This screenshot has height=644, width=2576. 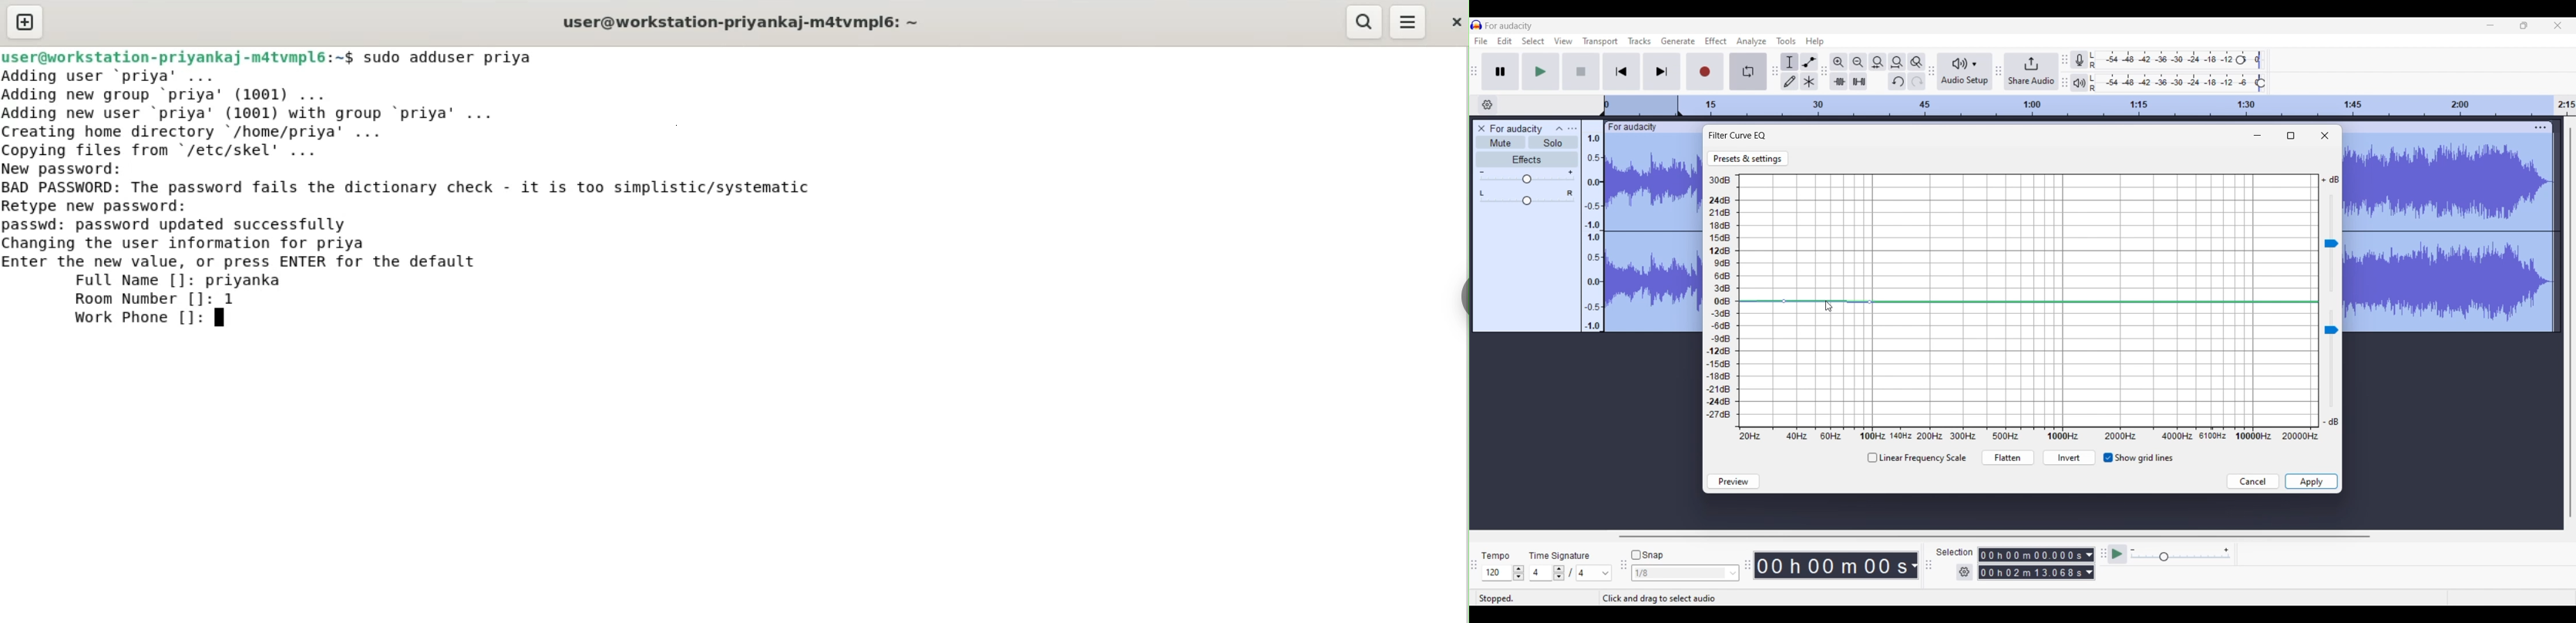 What do you see at coordinates (1897, 62) in the screenshot?
I see `Fit project to width` at bounding box center [1897, 62].